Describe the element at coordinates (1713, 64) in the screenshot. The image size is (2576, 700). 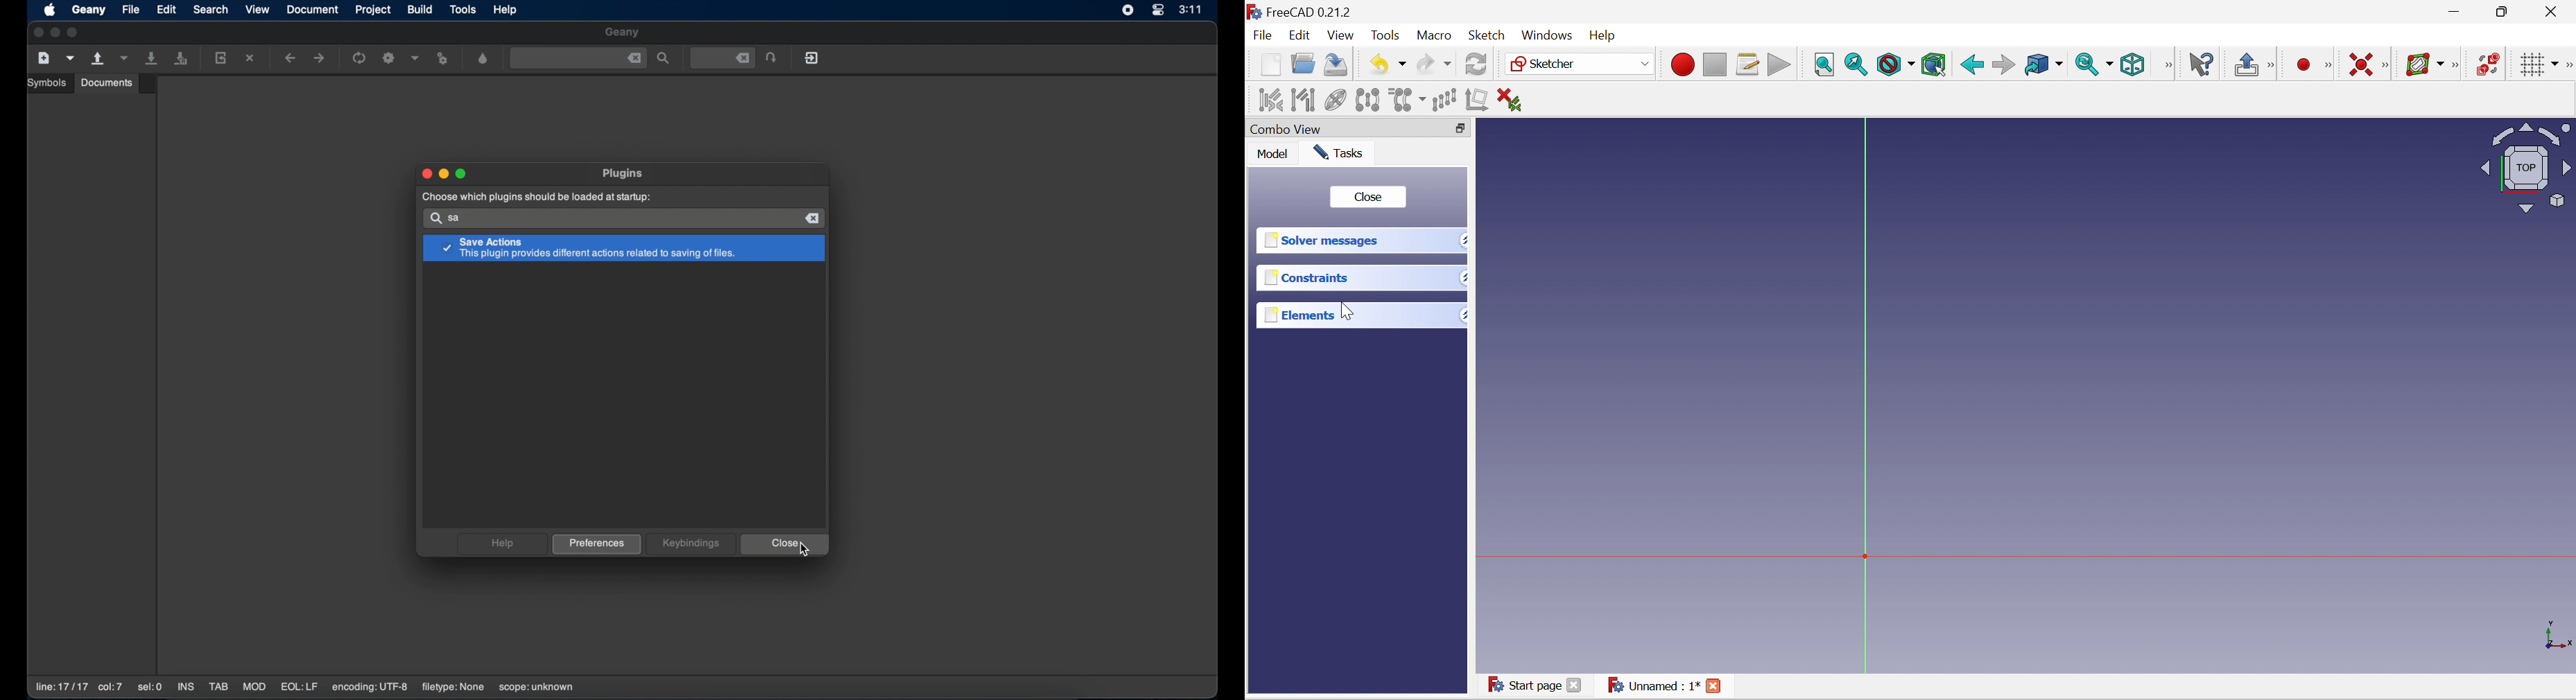
I see `Stop macro recording` at that location.